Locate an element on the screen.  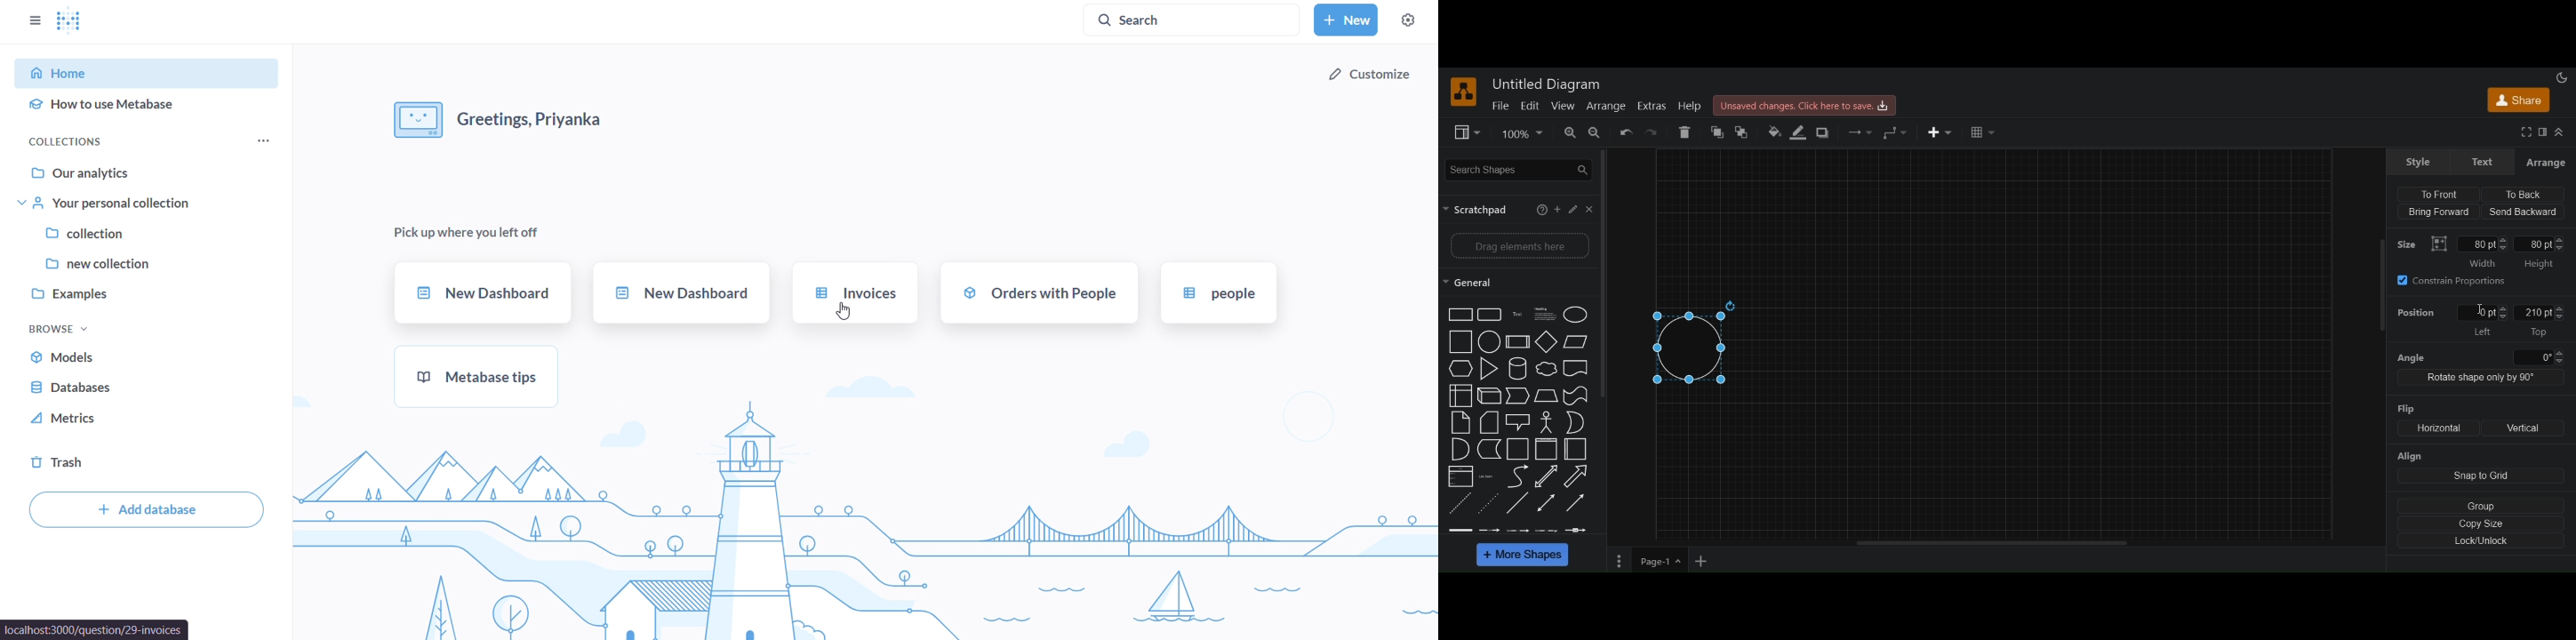
waypoints is located at coordinates (1895, 132).